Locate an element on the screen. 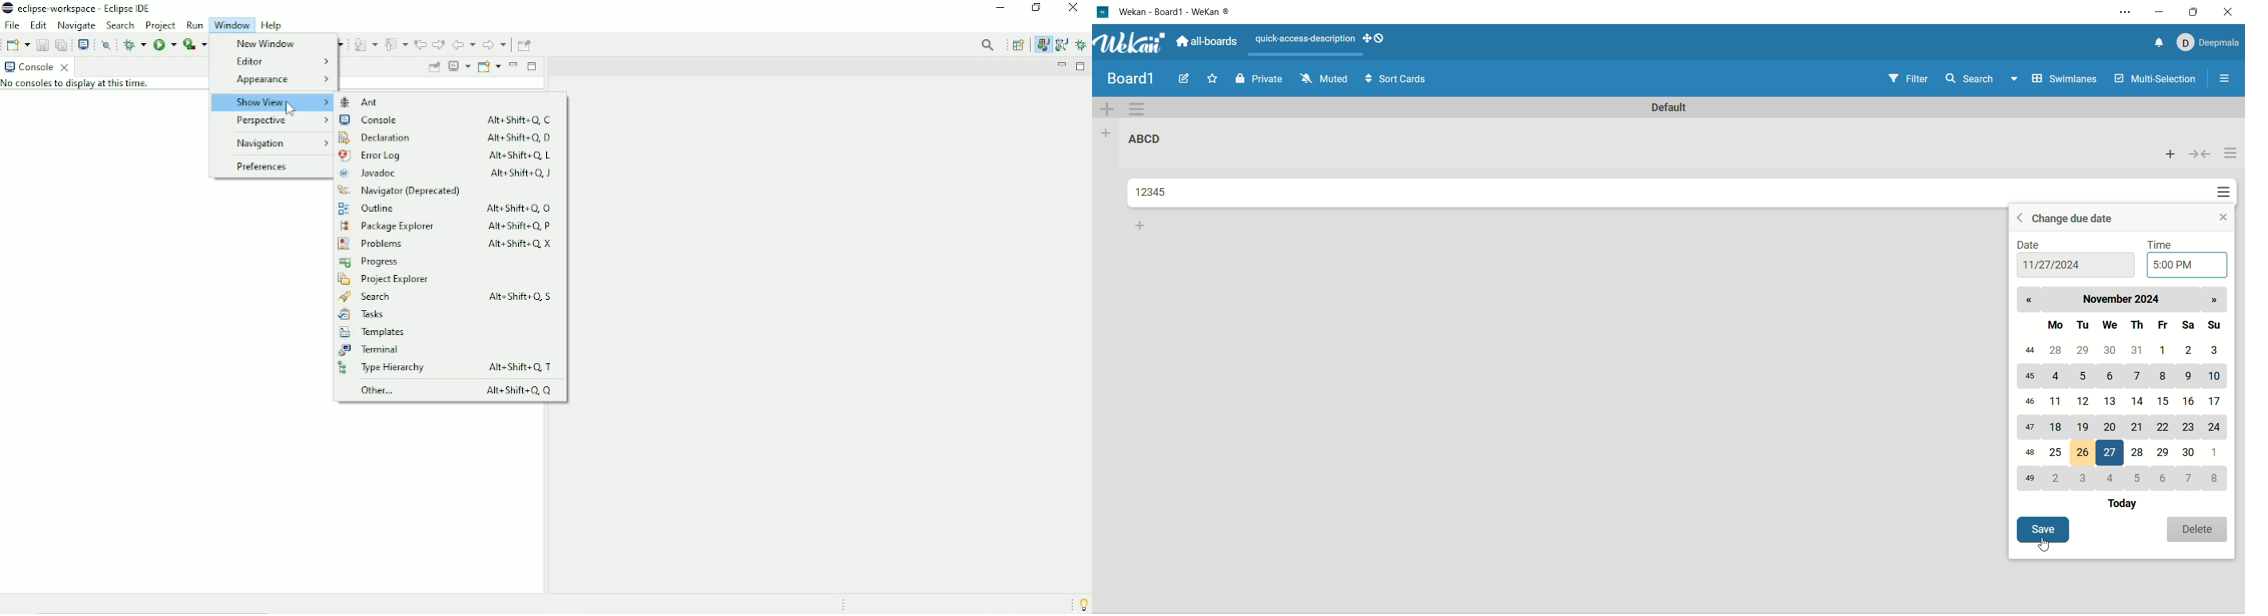  default is located at coordinates (1671, 108).